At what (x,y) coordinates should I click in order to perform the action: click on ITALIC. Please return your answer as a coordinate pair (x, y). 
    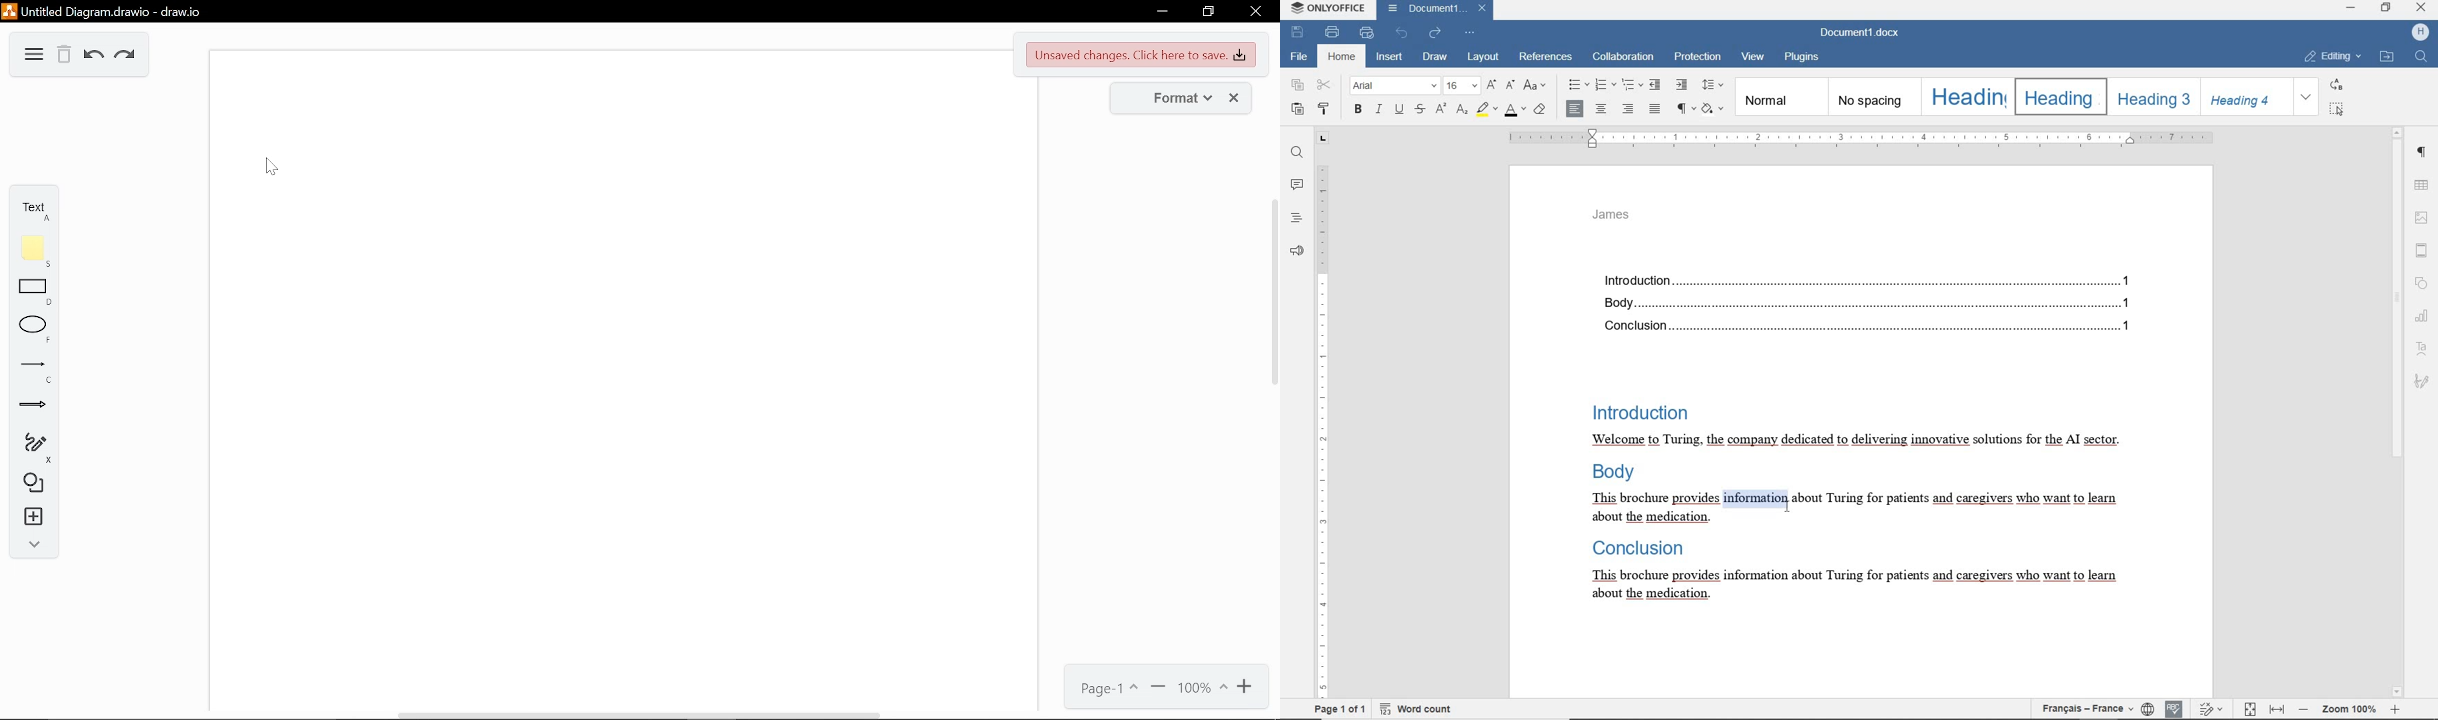
    Looking at the image, I should click on (1379, 110).